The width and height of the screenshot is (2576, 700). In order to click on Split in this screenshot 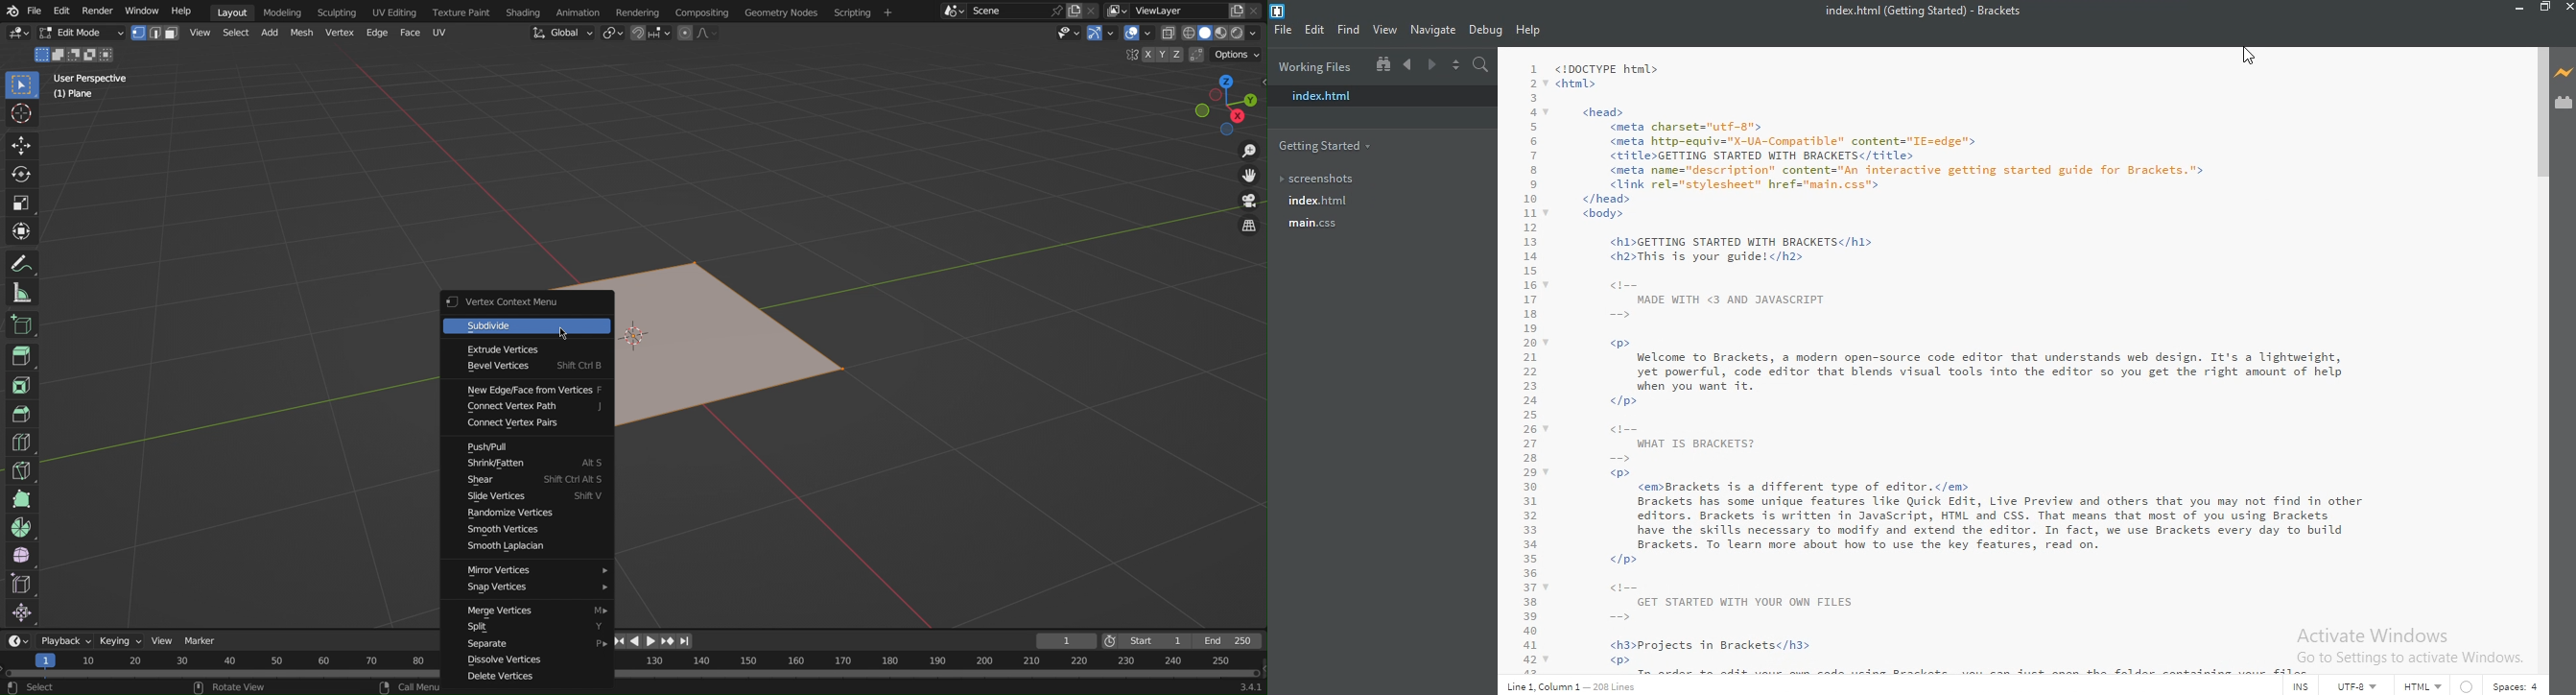, I will do `click(534, 629)`.